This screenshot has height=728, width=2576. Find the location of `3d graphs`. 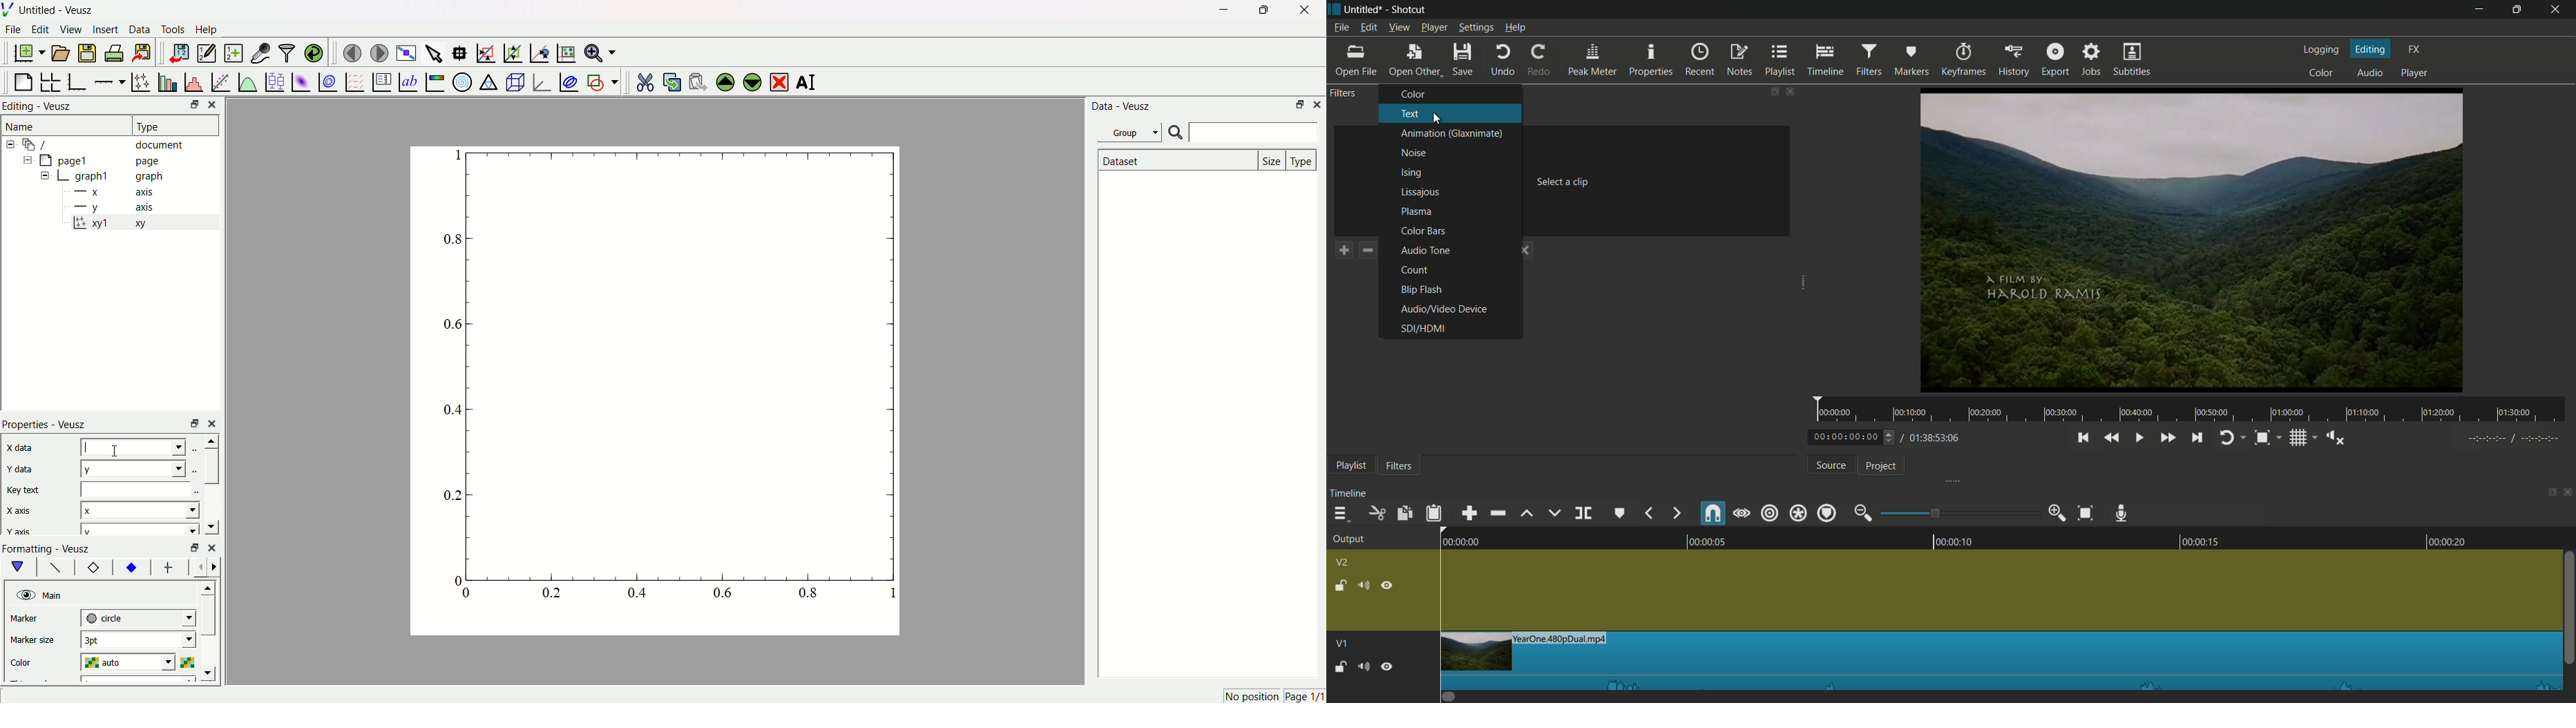

3d graphs is located at coordinates (541, 81).